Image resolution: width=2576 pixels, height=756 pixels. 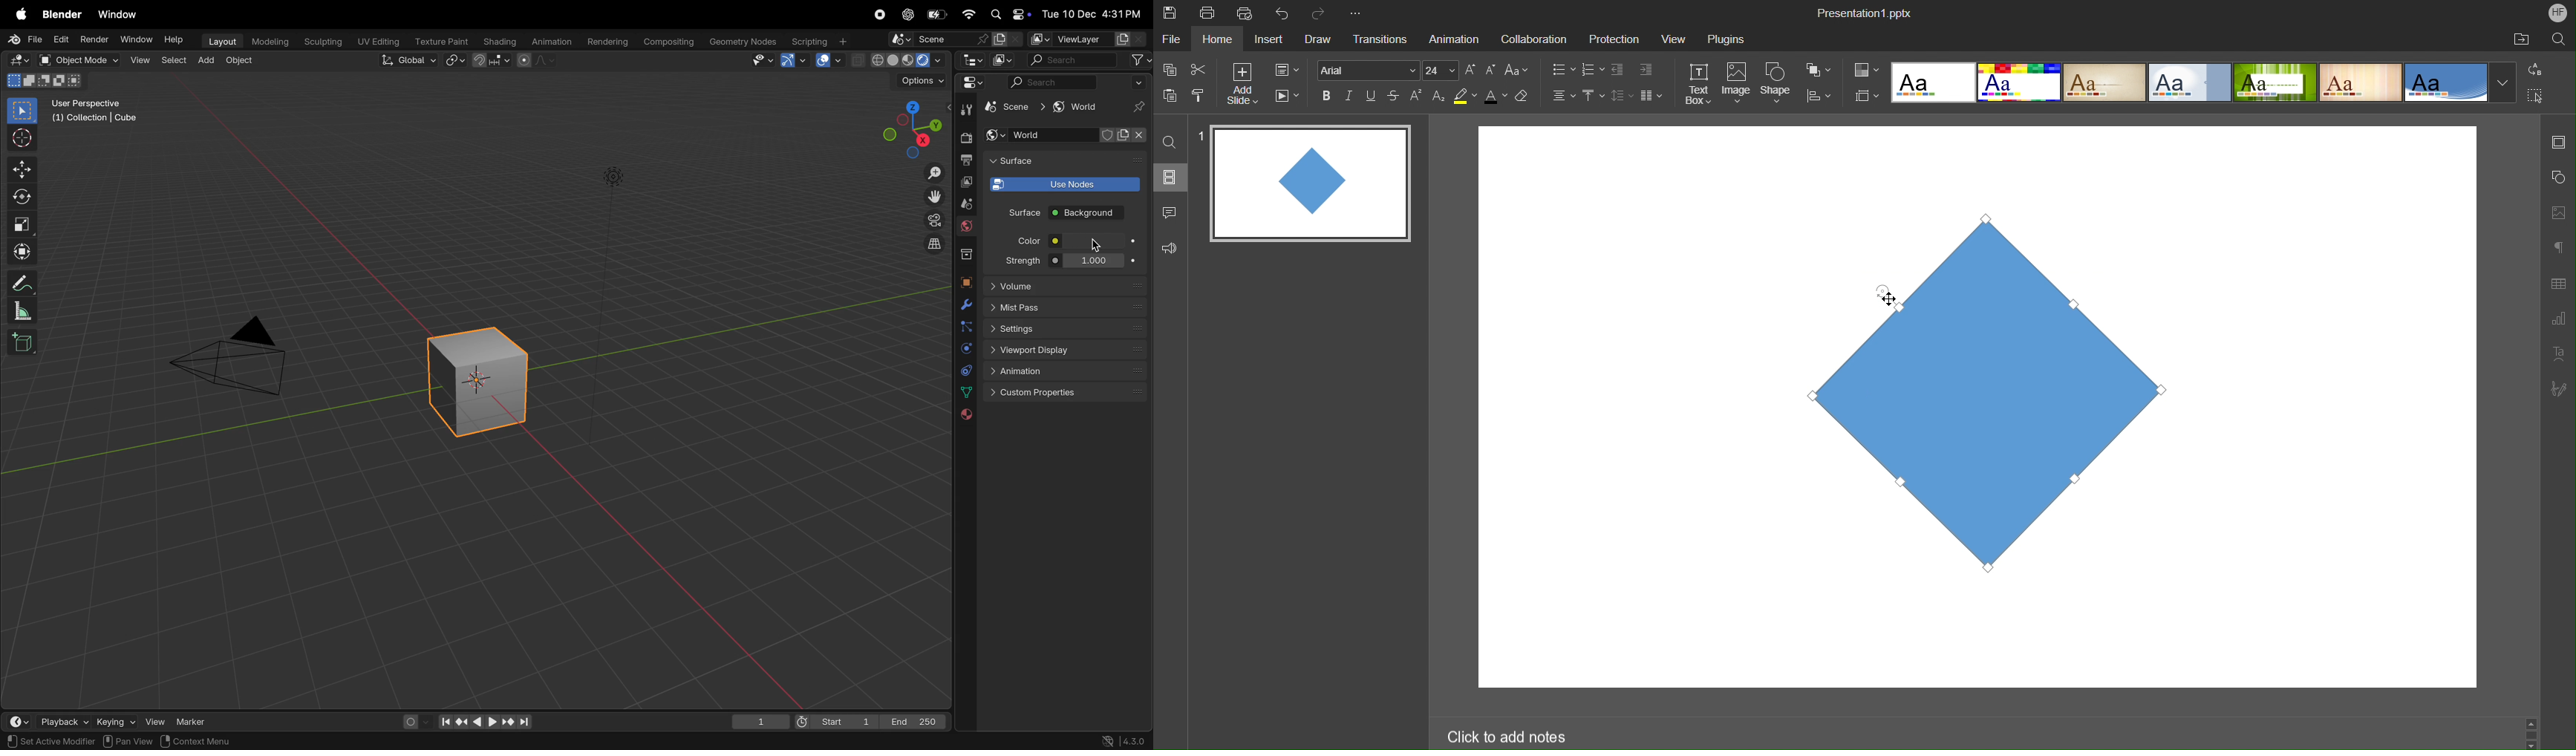 What do you see at coordinates (1594, 96) in the screenshot?
I see `Vertical Align` at bounding box center [1594, 96].